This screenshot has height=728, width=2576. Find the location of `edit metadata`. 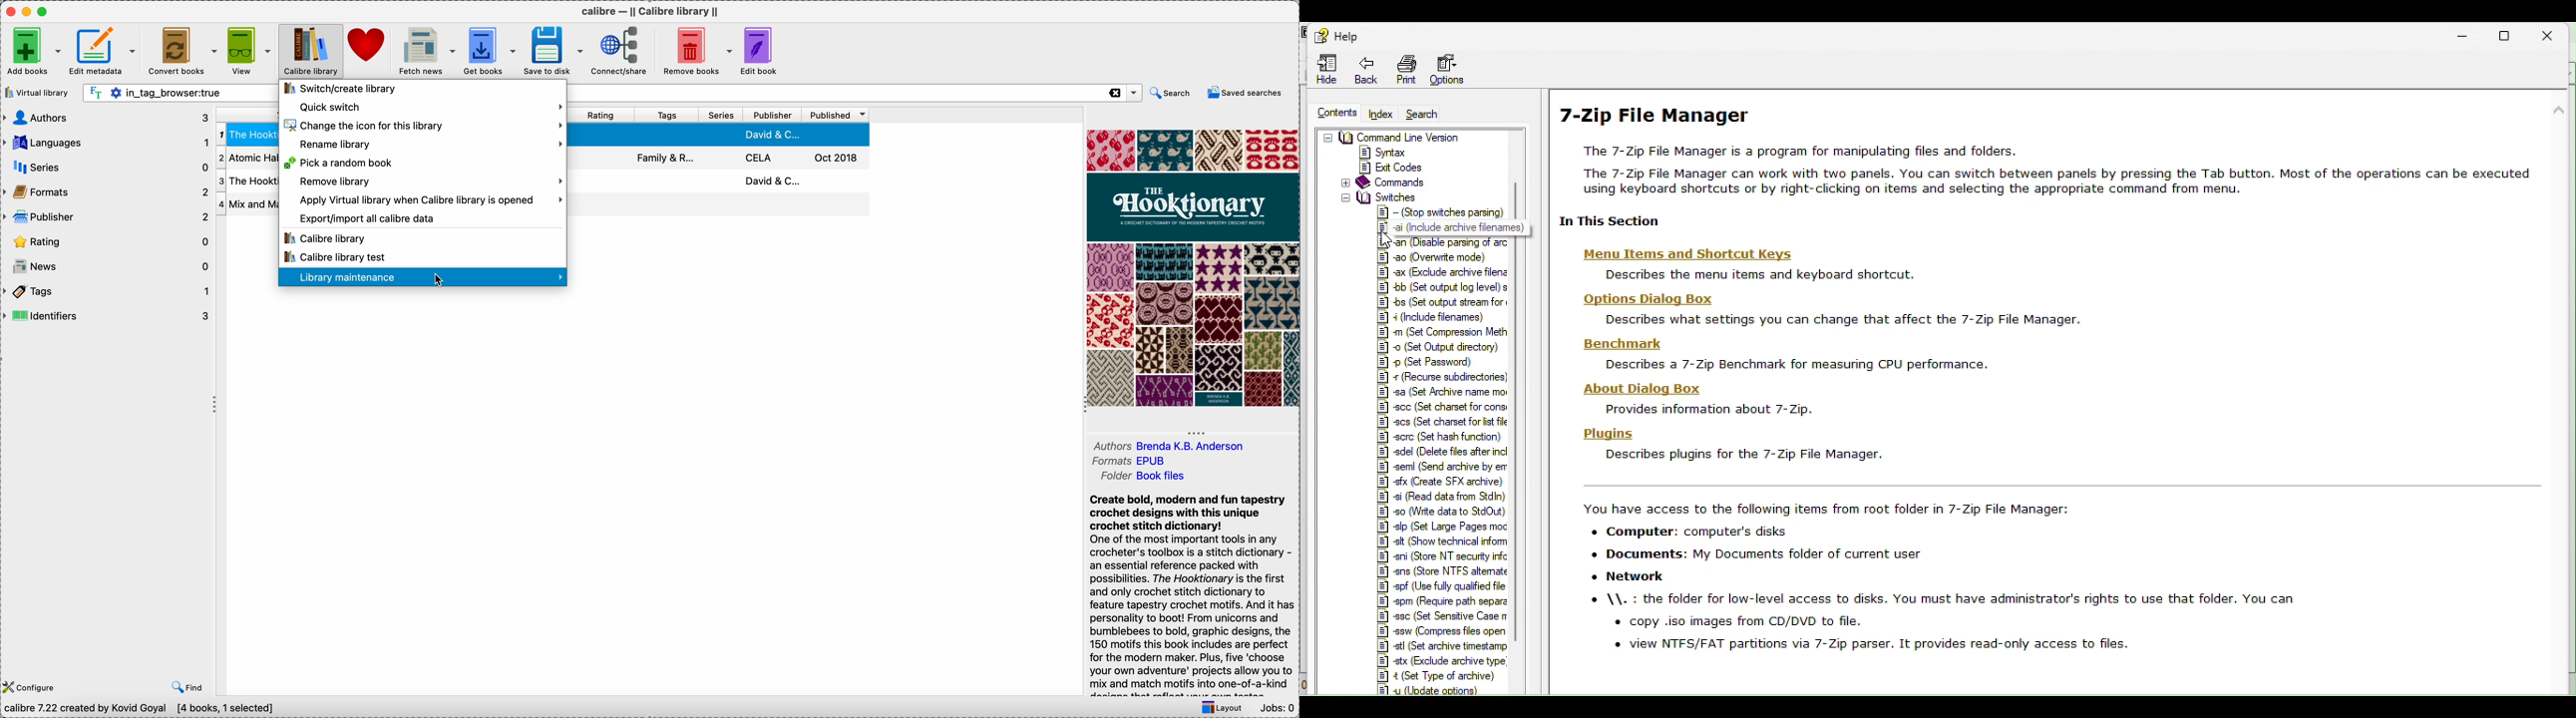

edit metadata is located at coordinates (104, 54).